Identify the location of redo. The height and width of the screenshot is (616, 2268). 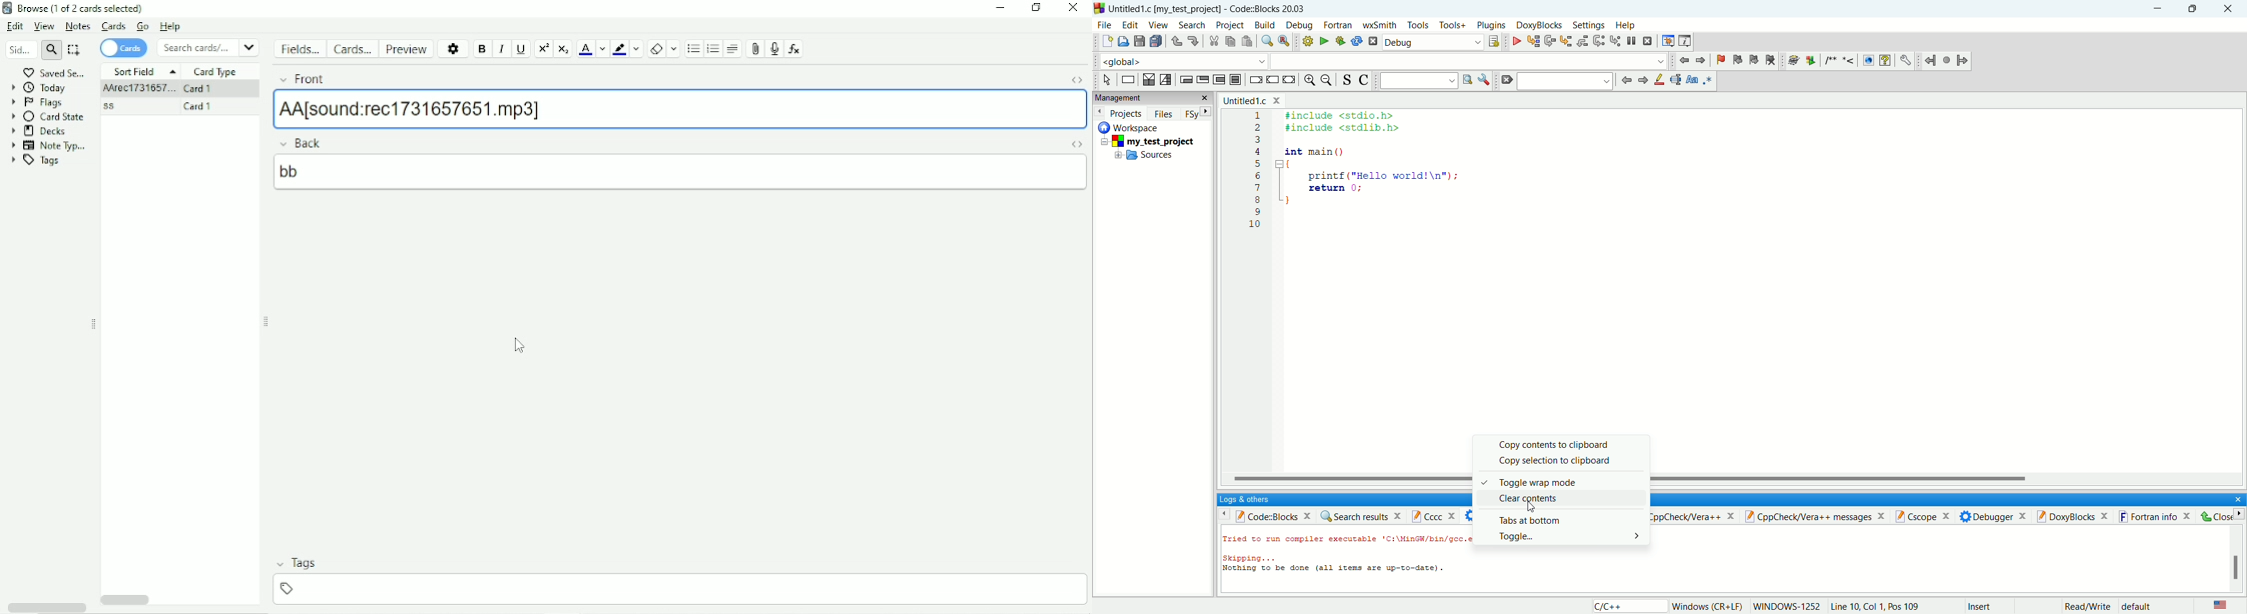
(1190, 40).